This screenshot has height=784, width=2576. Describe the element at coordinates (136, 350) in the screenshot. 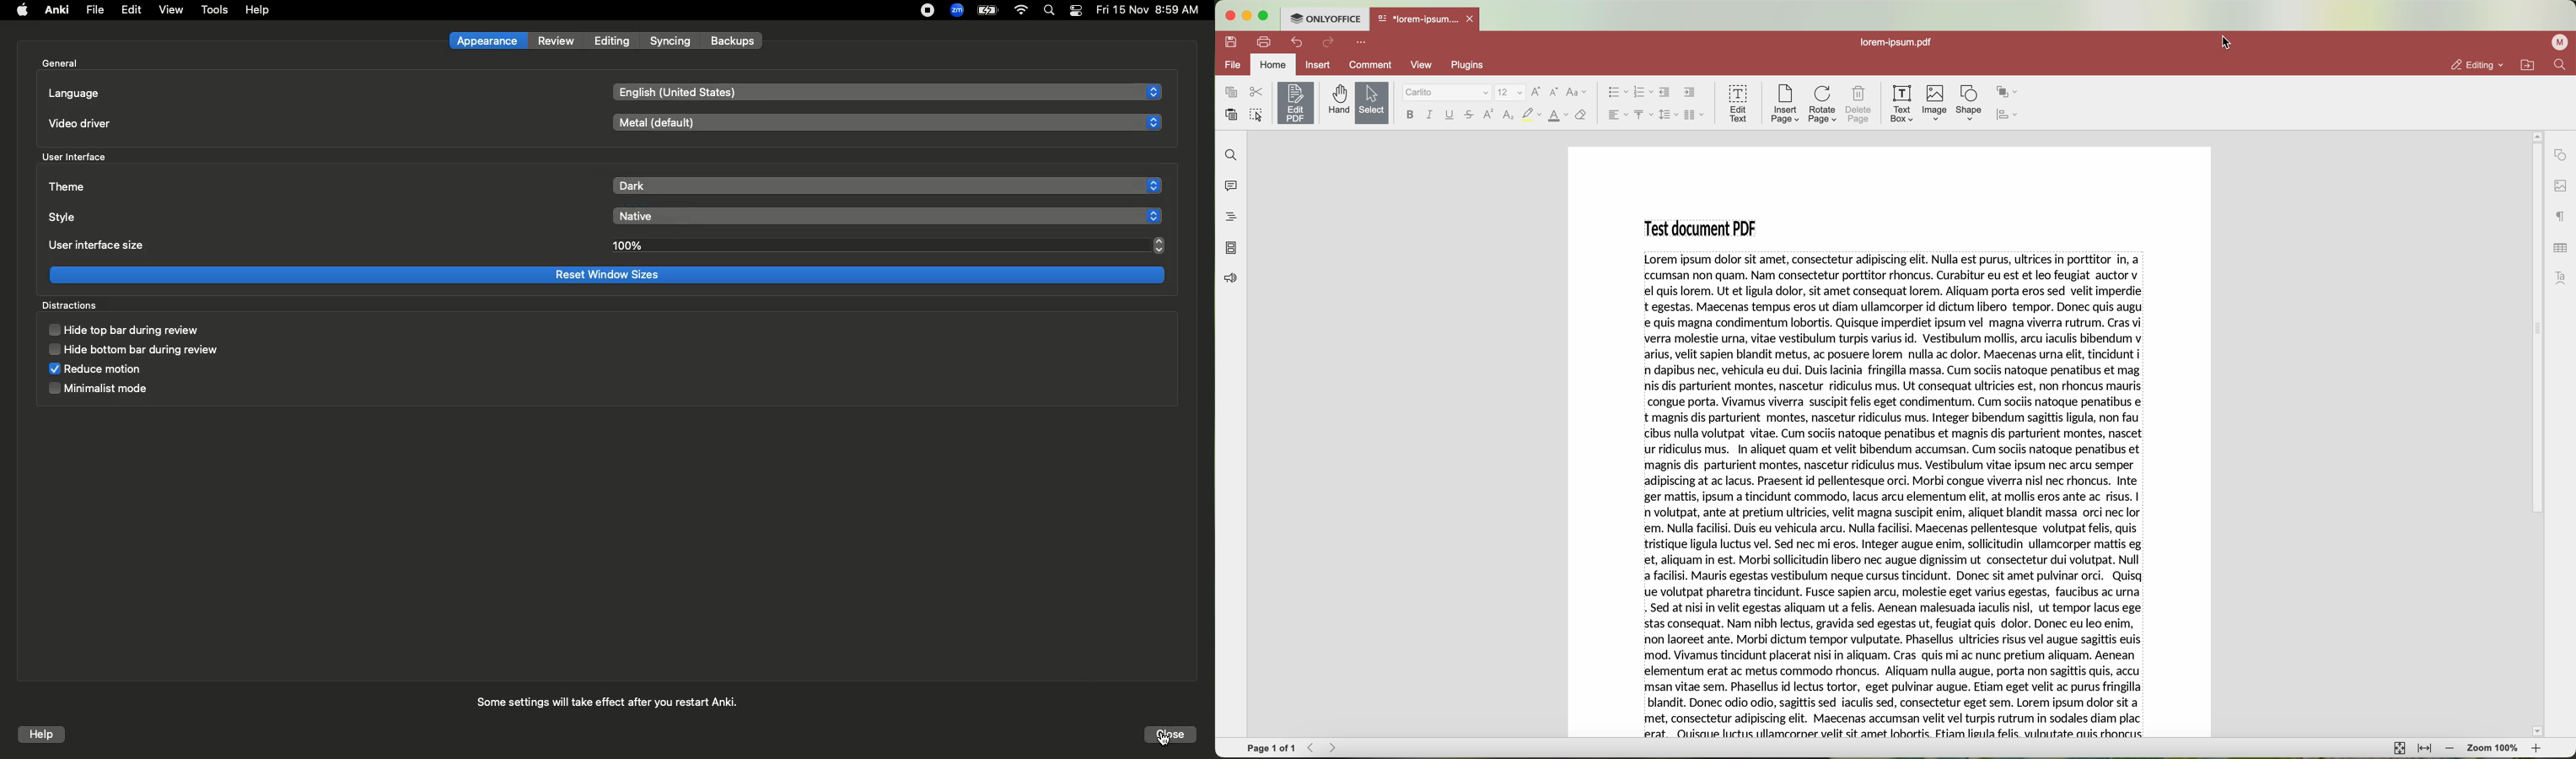

I see `Hide bottom bar during review` at that location.